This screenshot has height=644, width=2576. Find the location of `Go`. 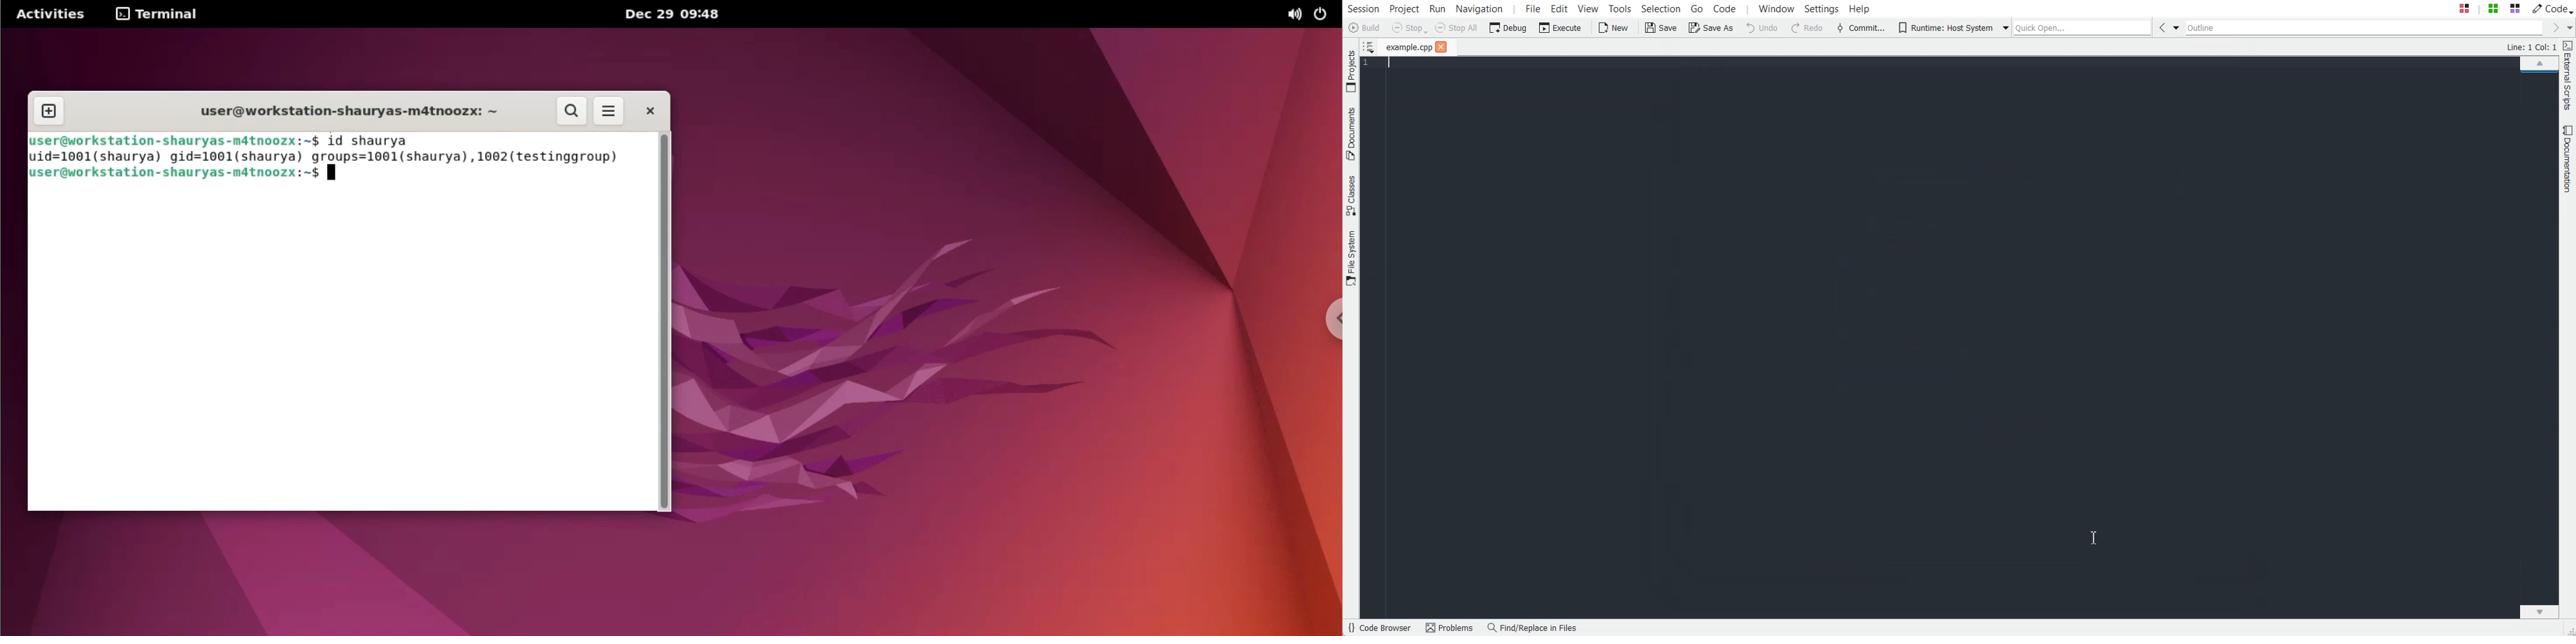

Go is located at coordinates (1697, 8).